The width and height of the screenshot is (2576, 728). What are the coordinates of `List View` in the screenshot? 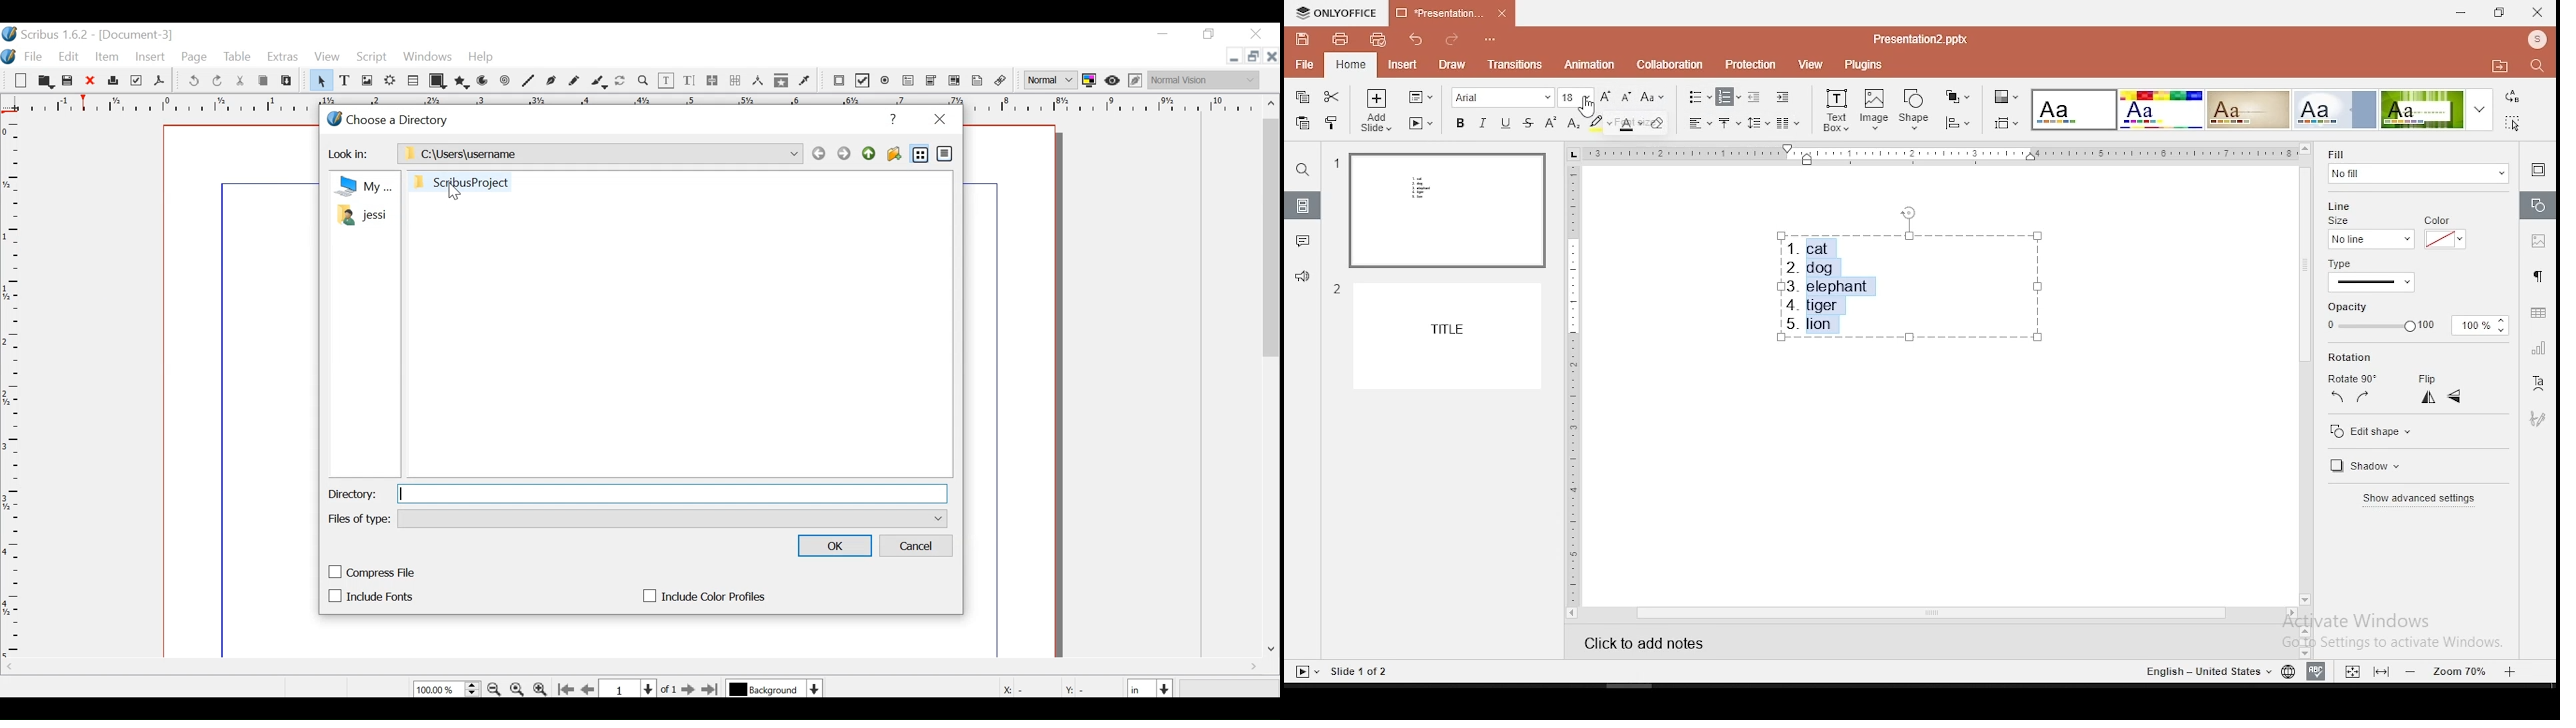 It's located at (921, 153).